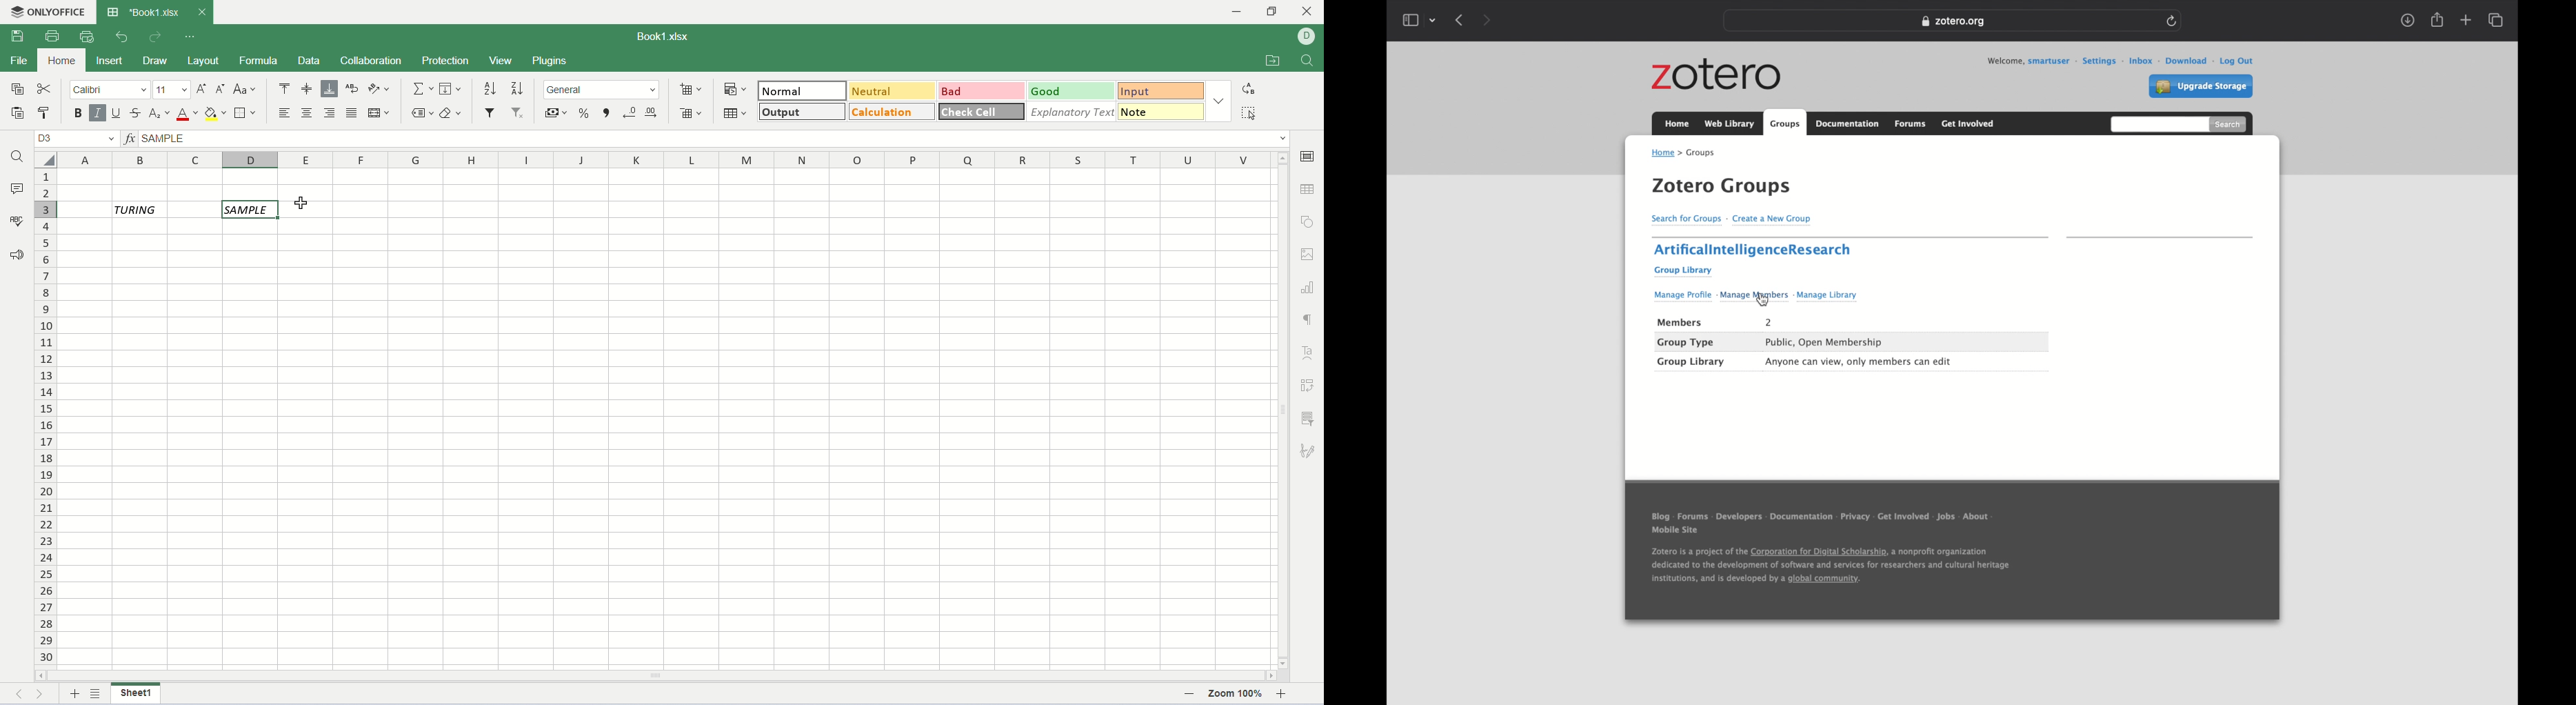  Describe the element at coordinates (1730, 124) in the screenshot. I see `web library` at that location.